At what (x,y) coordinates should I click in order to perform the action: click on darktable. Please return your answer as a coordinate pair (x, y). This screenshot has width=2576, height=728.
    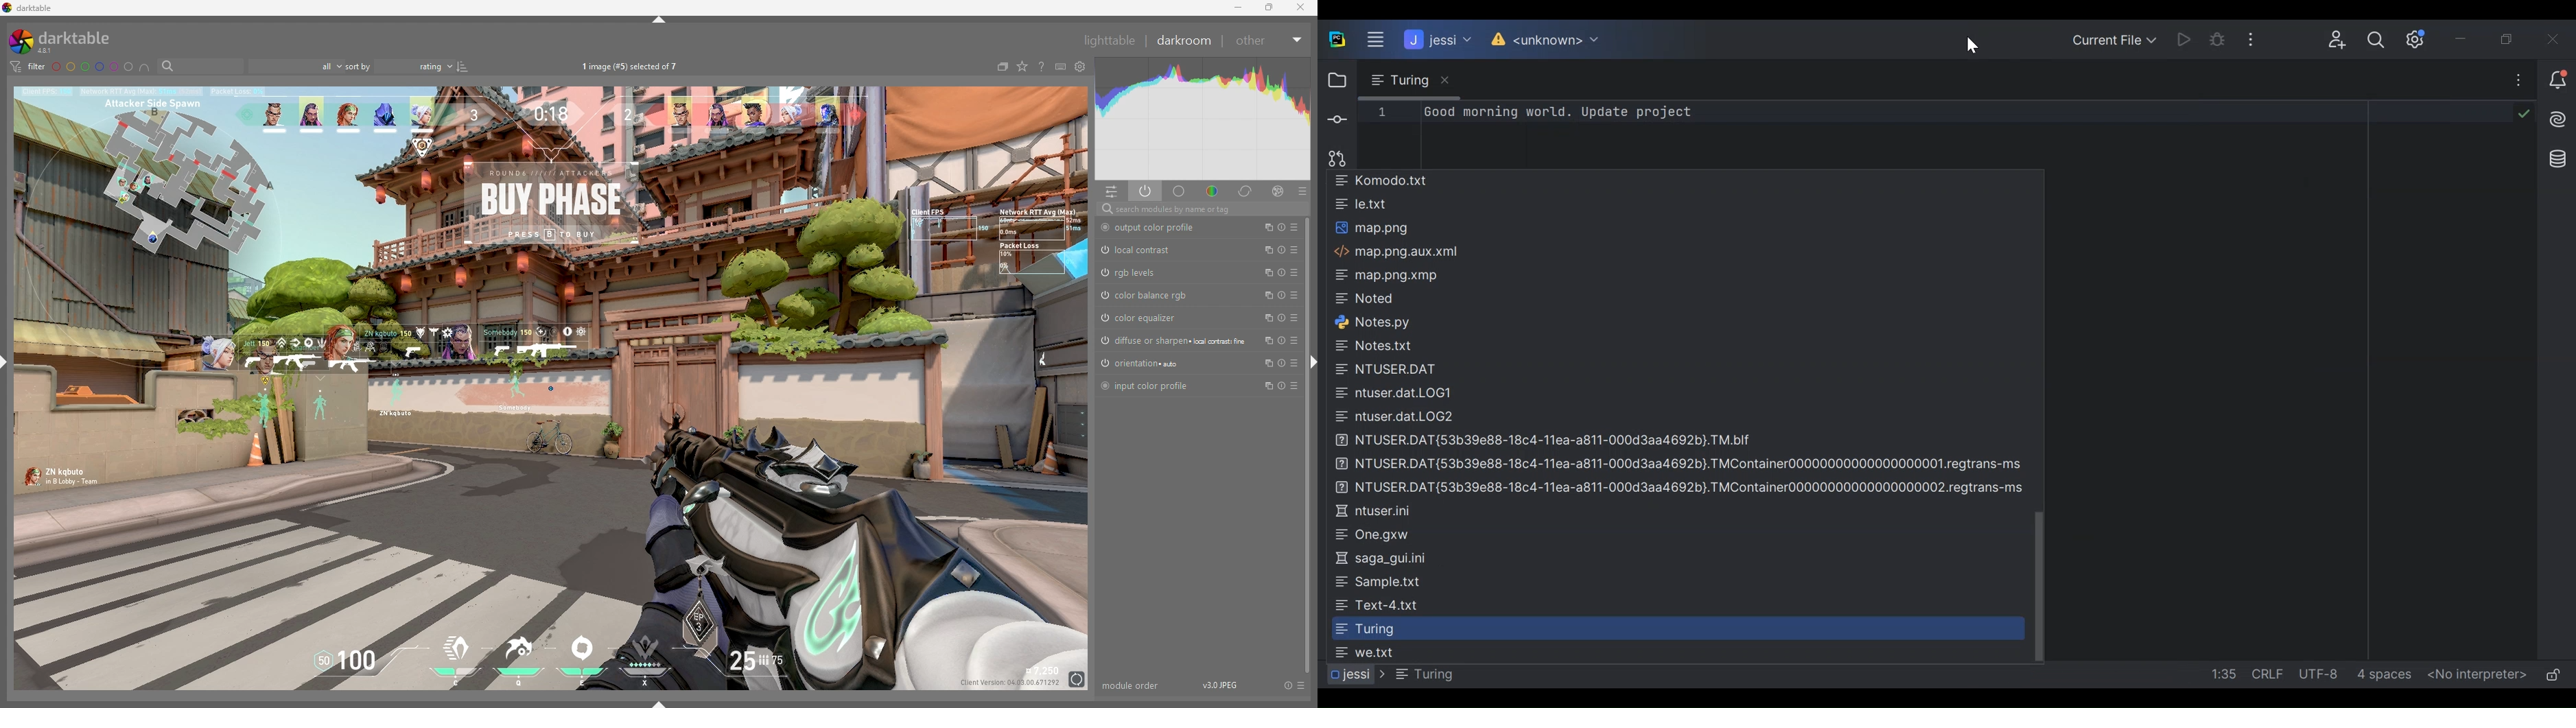
    Looking at the image, I should click on (64, 41).